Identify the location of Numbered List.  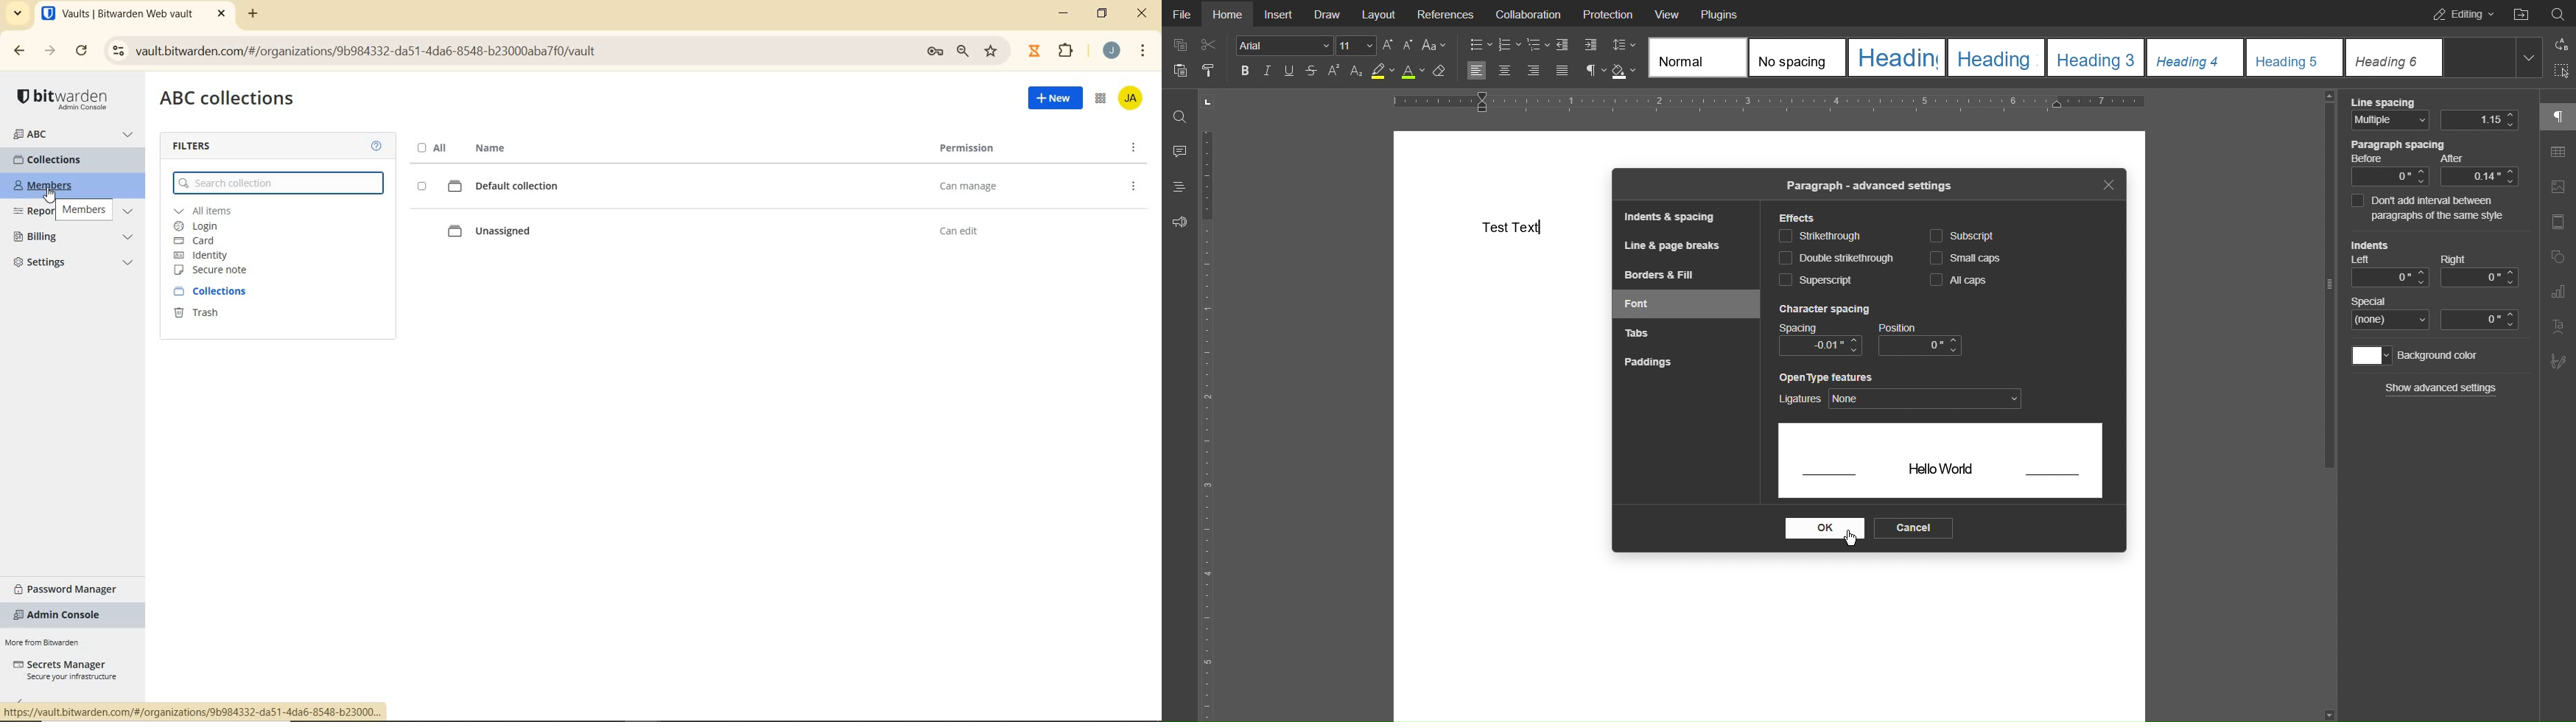
(1509, 46).